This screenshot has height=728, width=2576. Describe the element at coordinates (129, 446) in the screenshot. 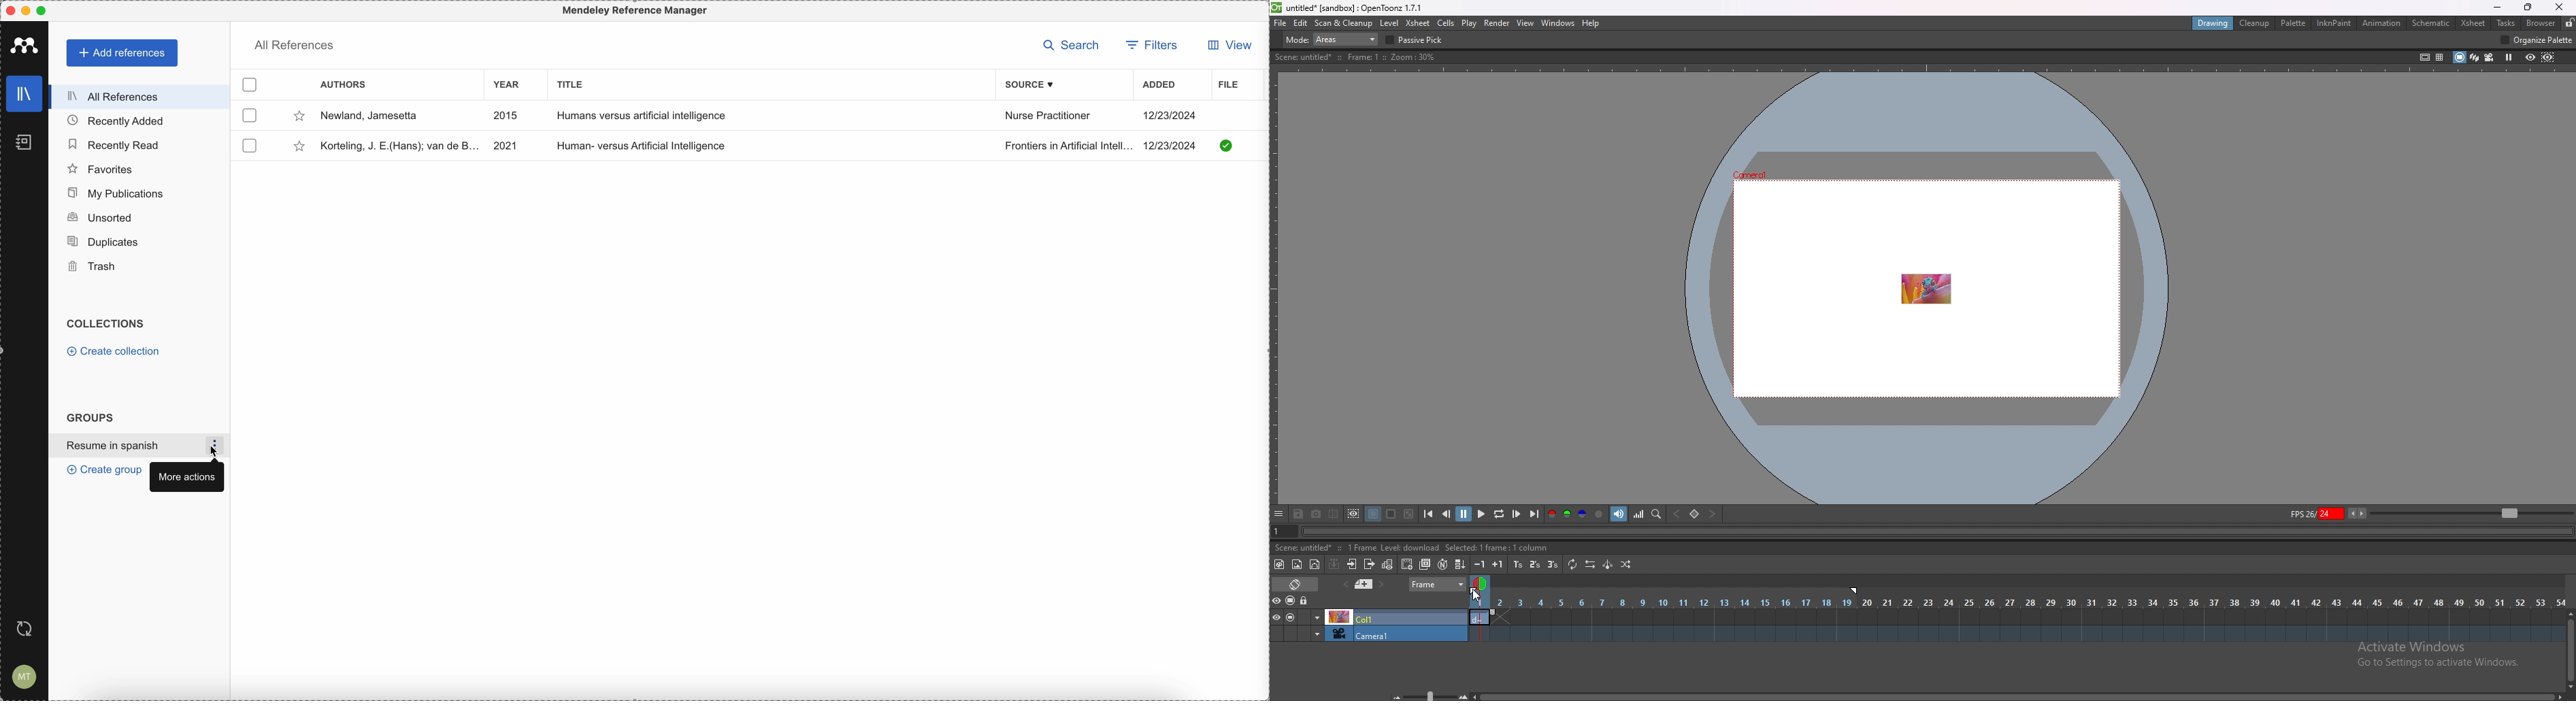

I see `click on resume in spanish` at that location.